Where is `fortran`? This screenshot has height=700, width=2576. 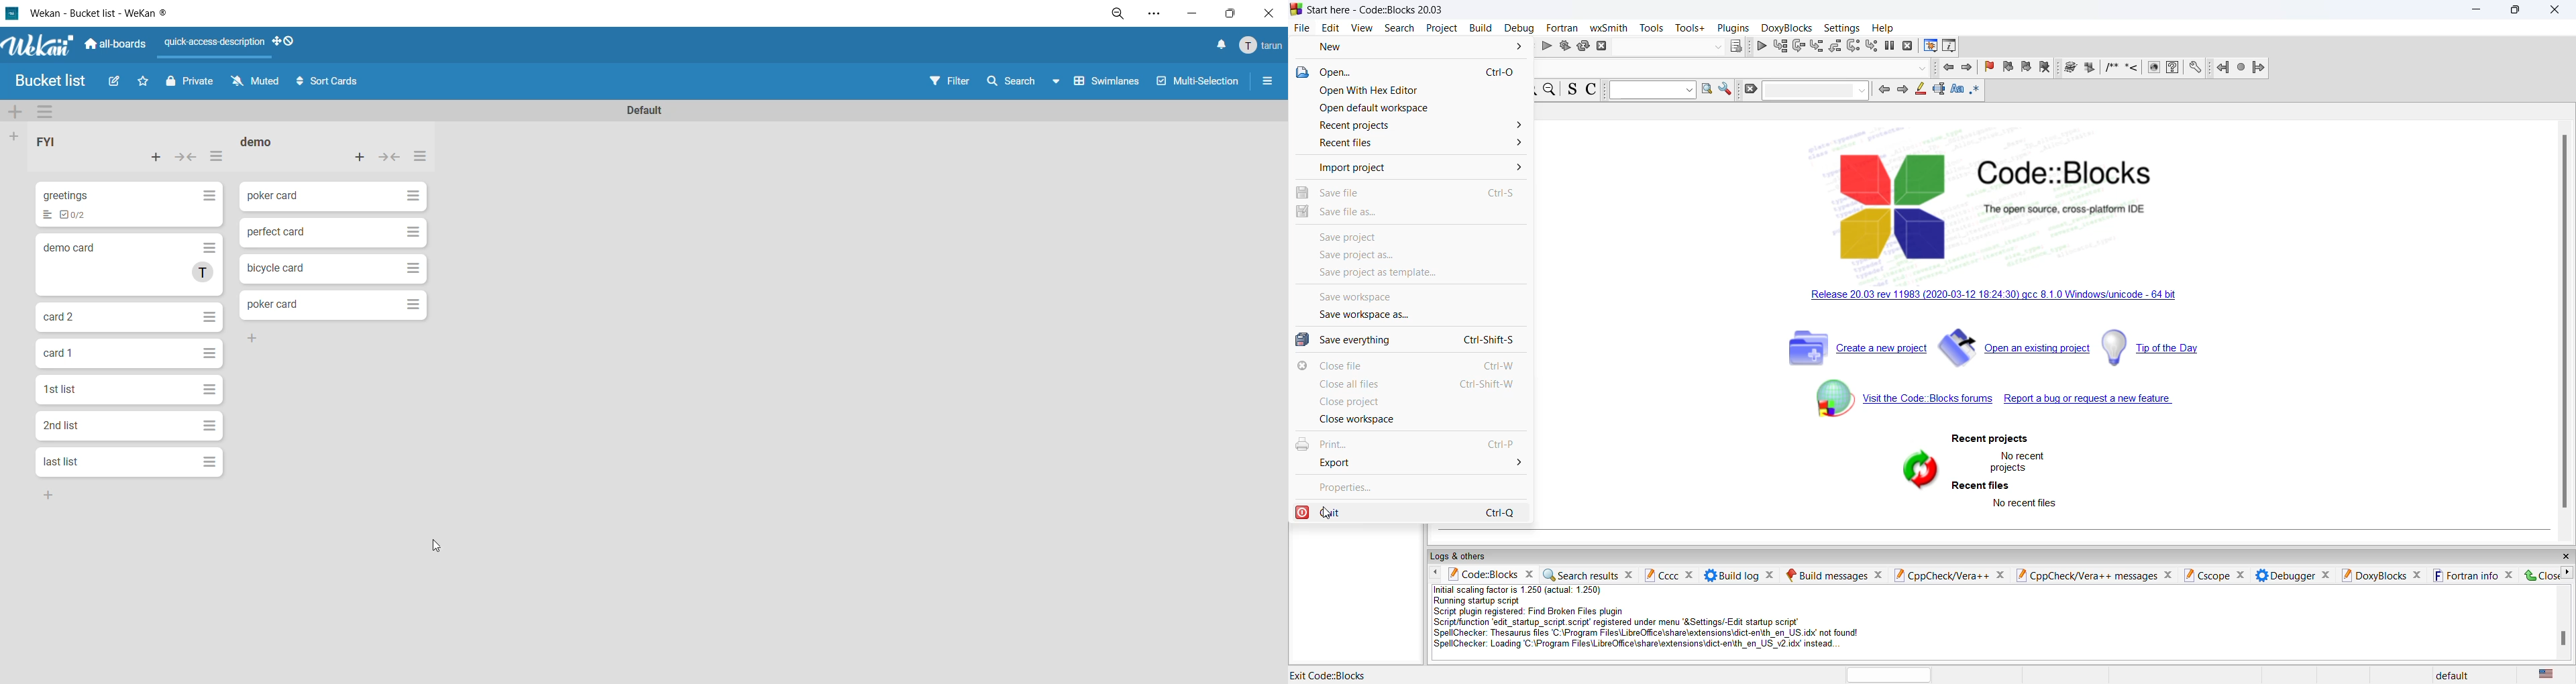
fortran is located at coordinates (1563, 27).